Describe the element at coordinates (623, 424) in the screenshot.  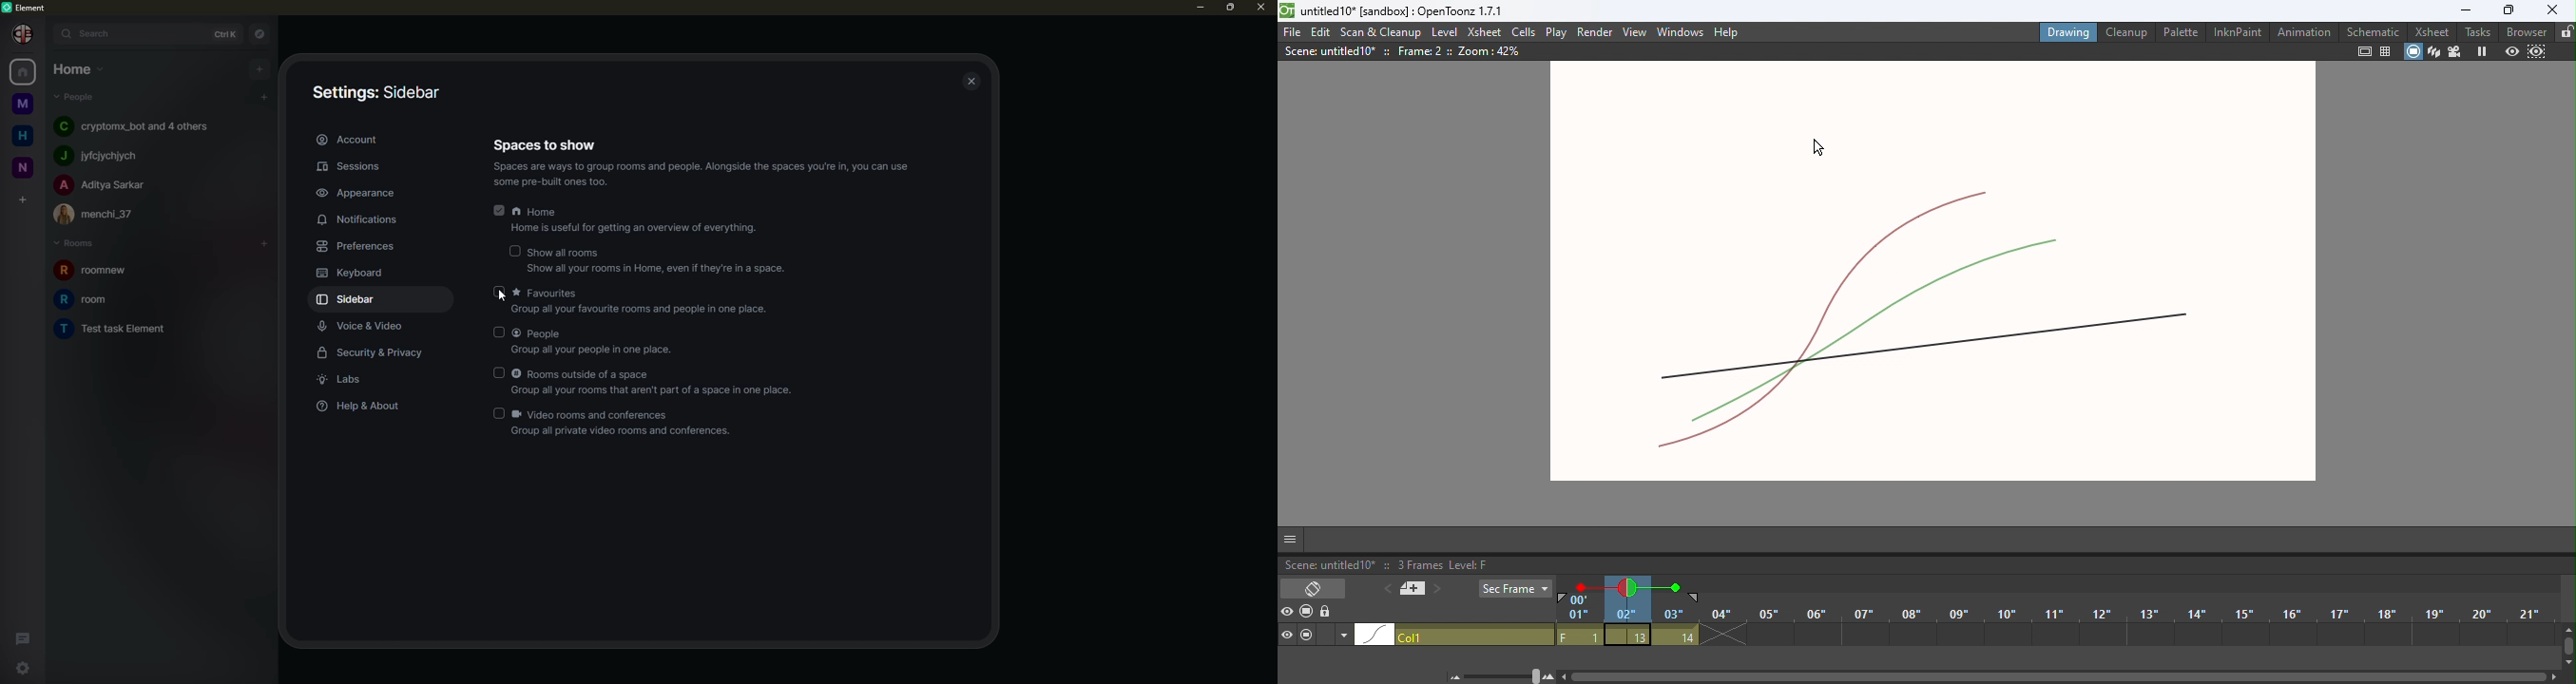
I see `video rooms and conferences` at that location.